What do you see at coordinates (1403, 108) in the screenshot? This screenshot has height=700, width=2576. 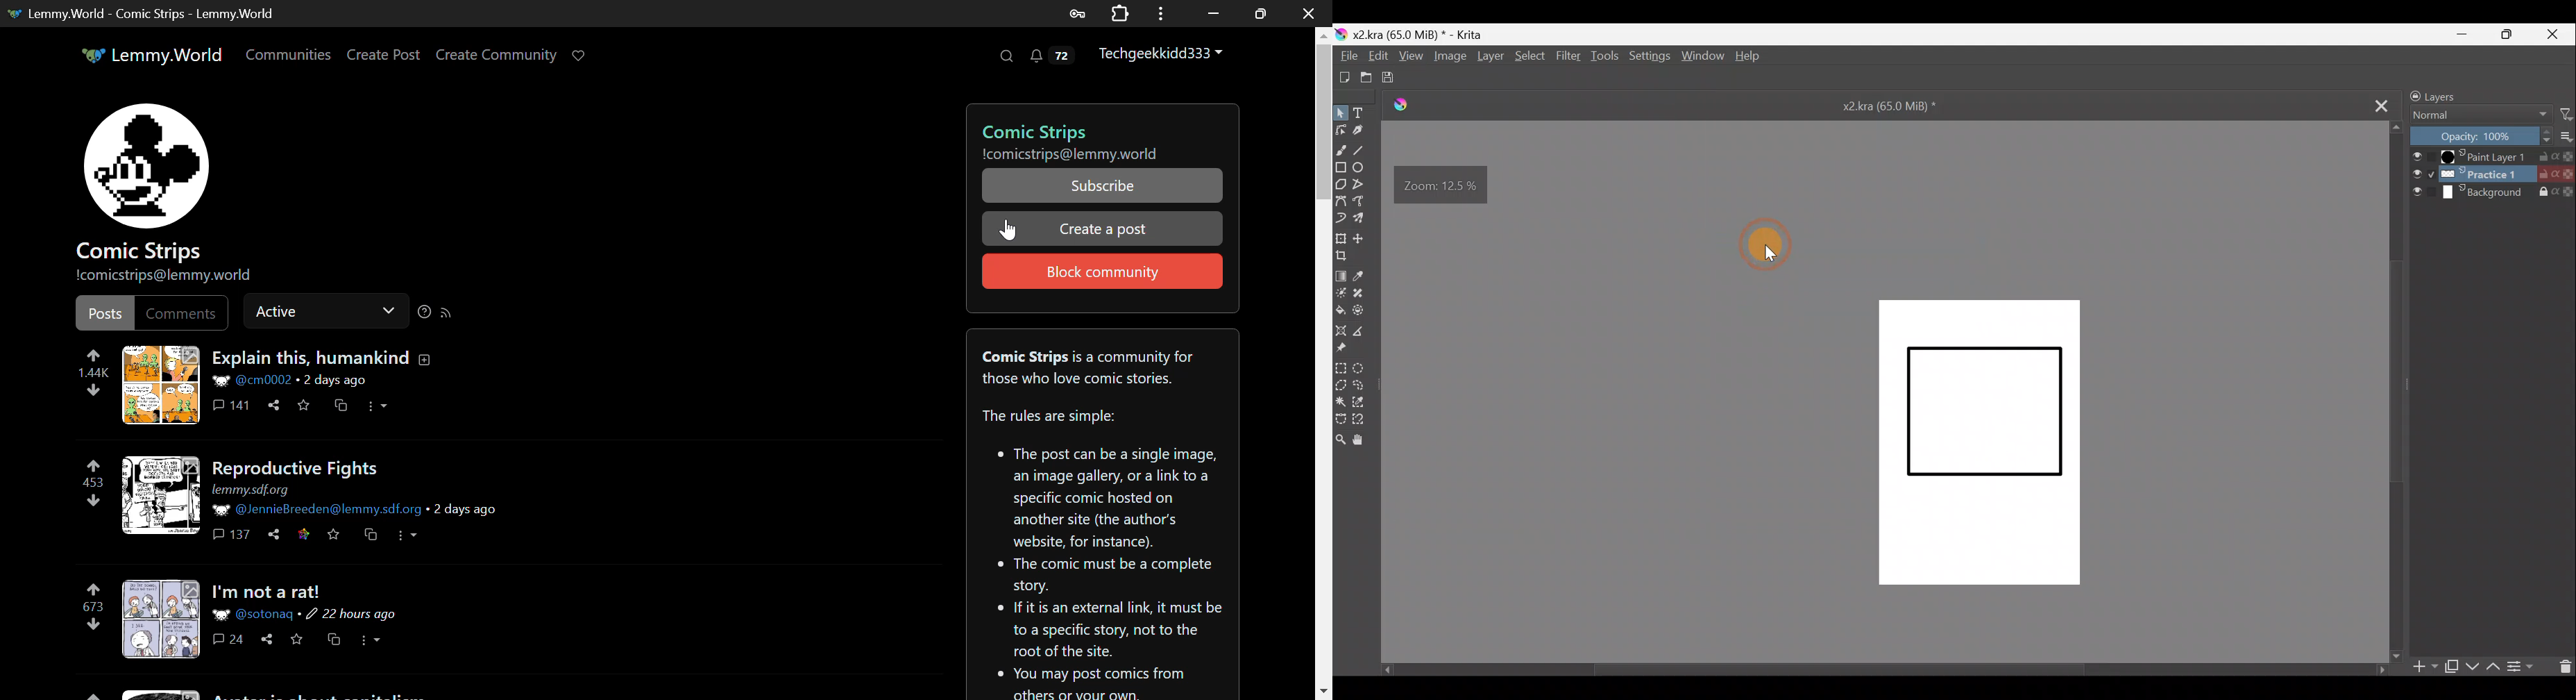 I see `Logo` at bounding box center [1403, 108].